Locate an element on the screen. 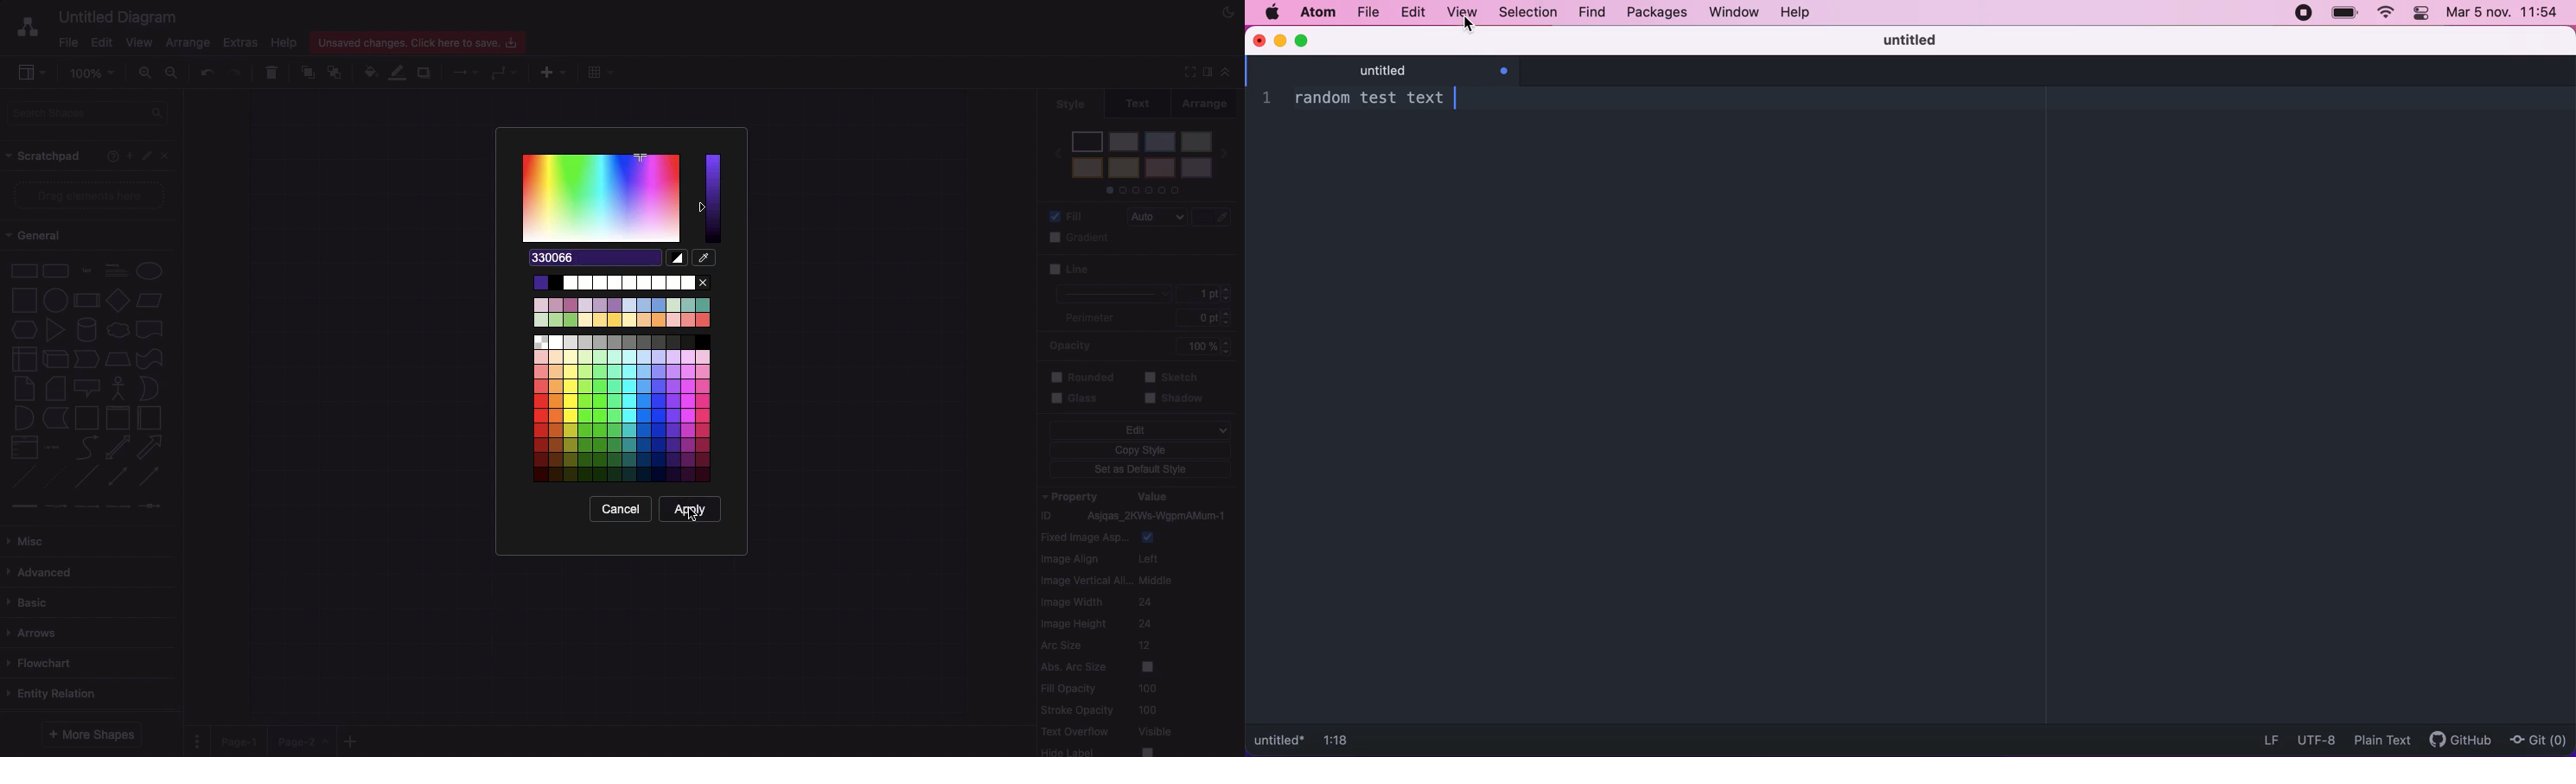  More shapes is located at coordinates (93, 731).